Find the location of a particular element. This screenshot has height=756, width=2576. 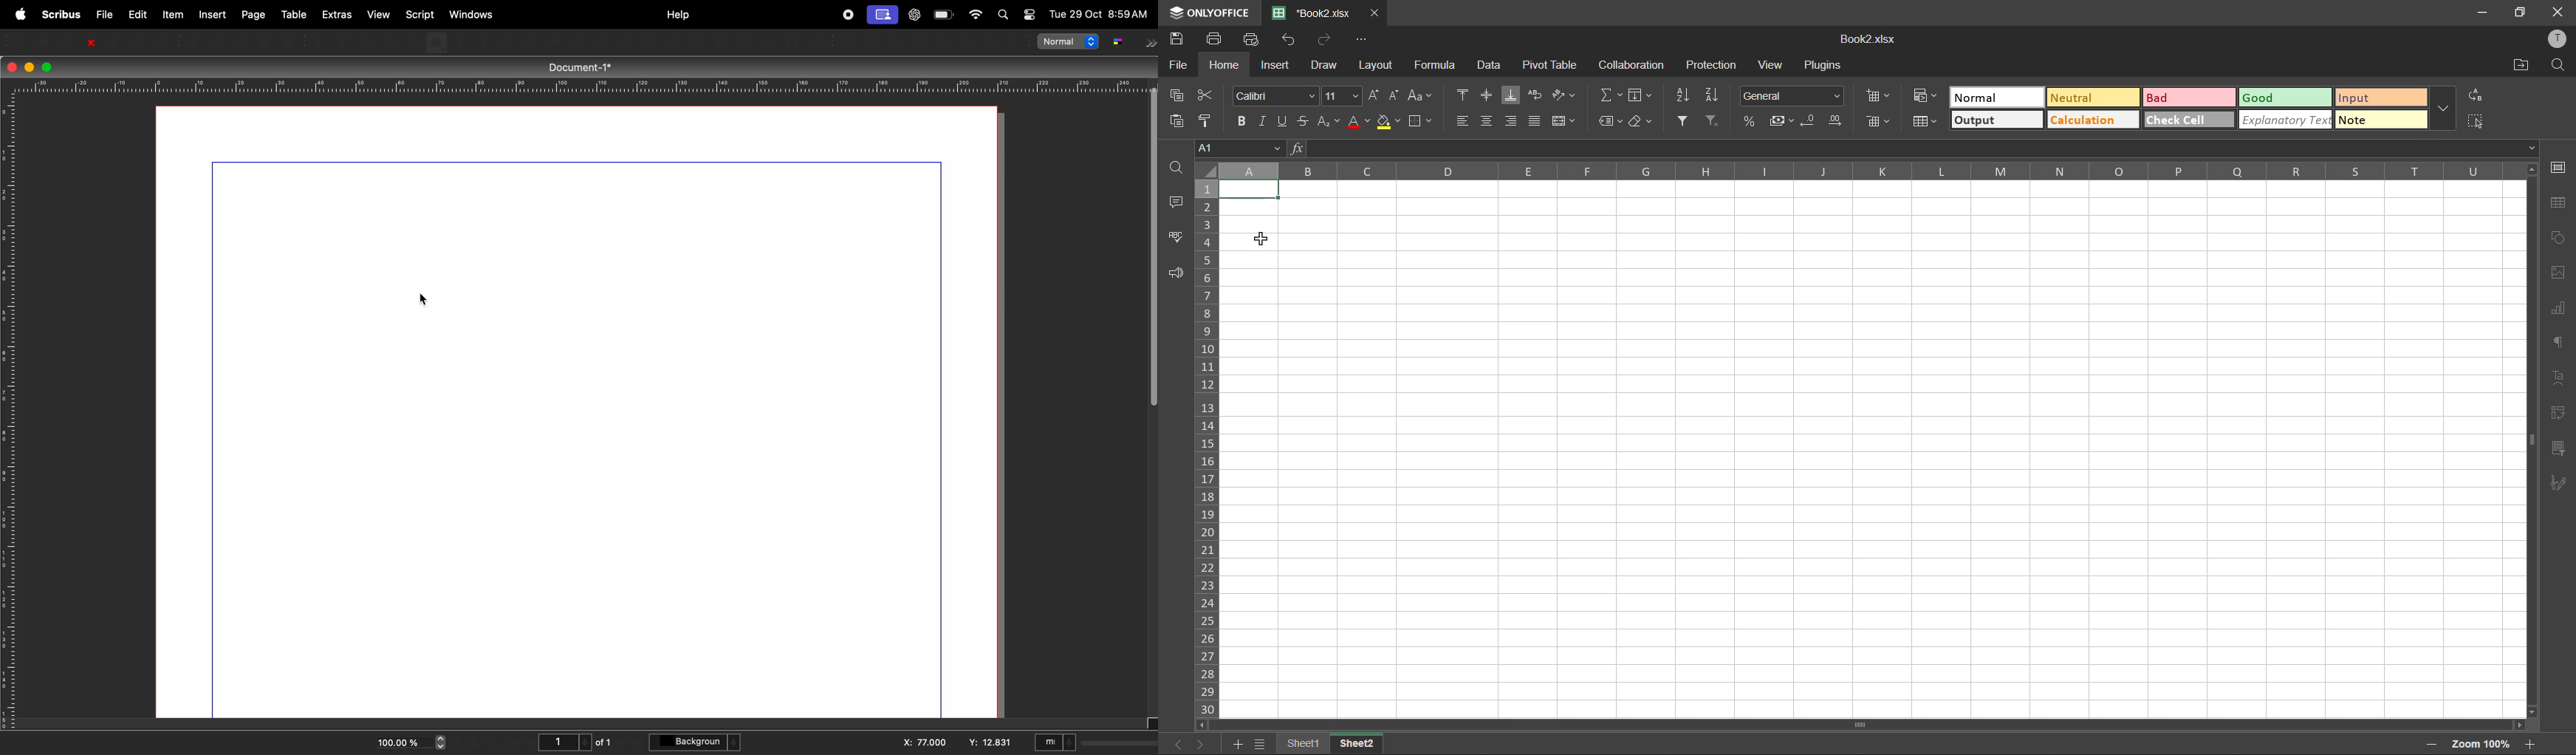

change case is located at coordinates (1418, 95).